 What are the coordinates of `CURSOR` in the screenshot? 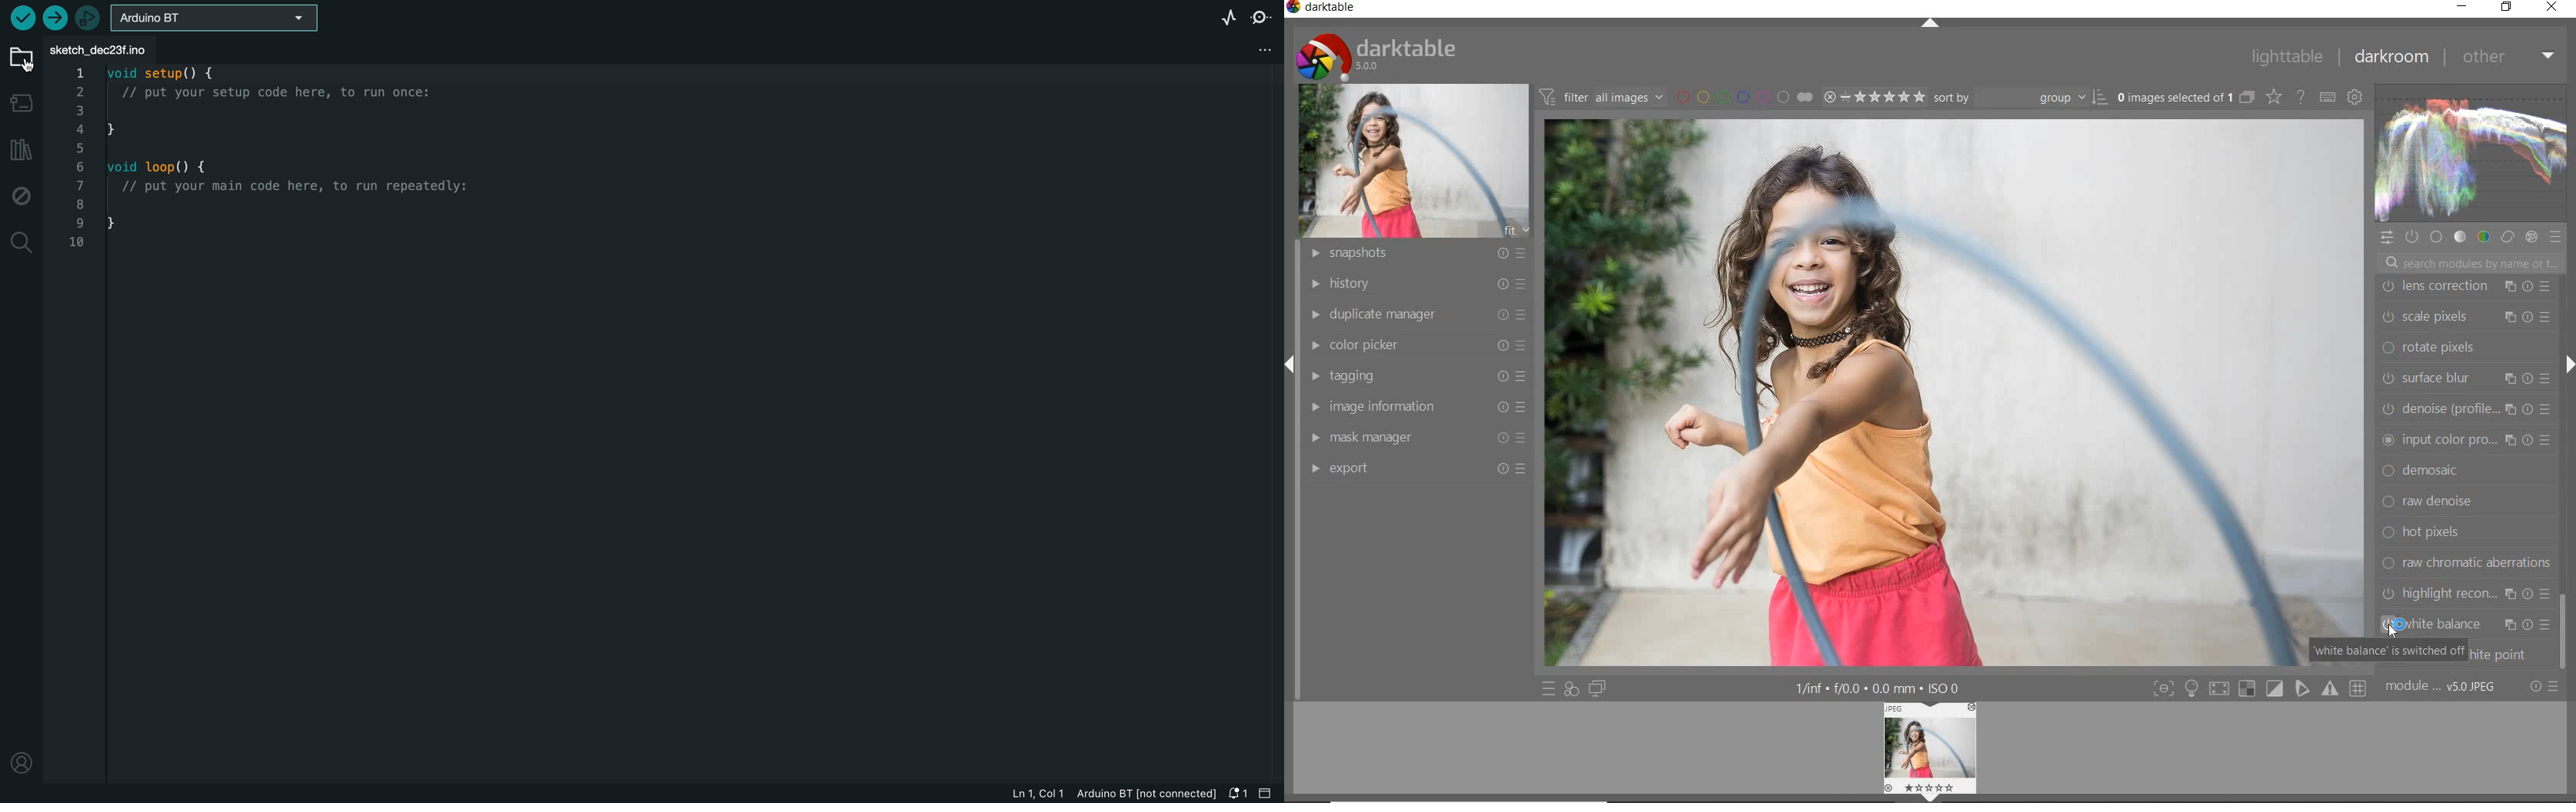 It's located at (2398, 625).